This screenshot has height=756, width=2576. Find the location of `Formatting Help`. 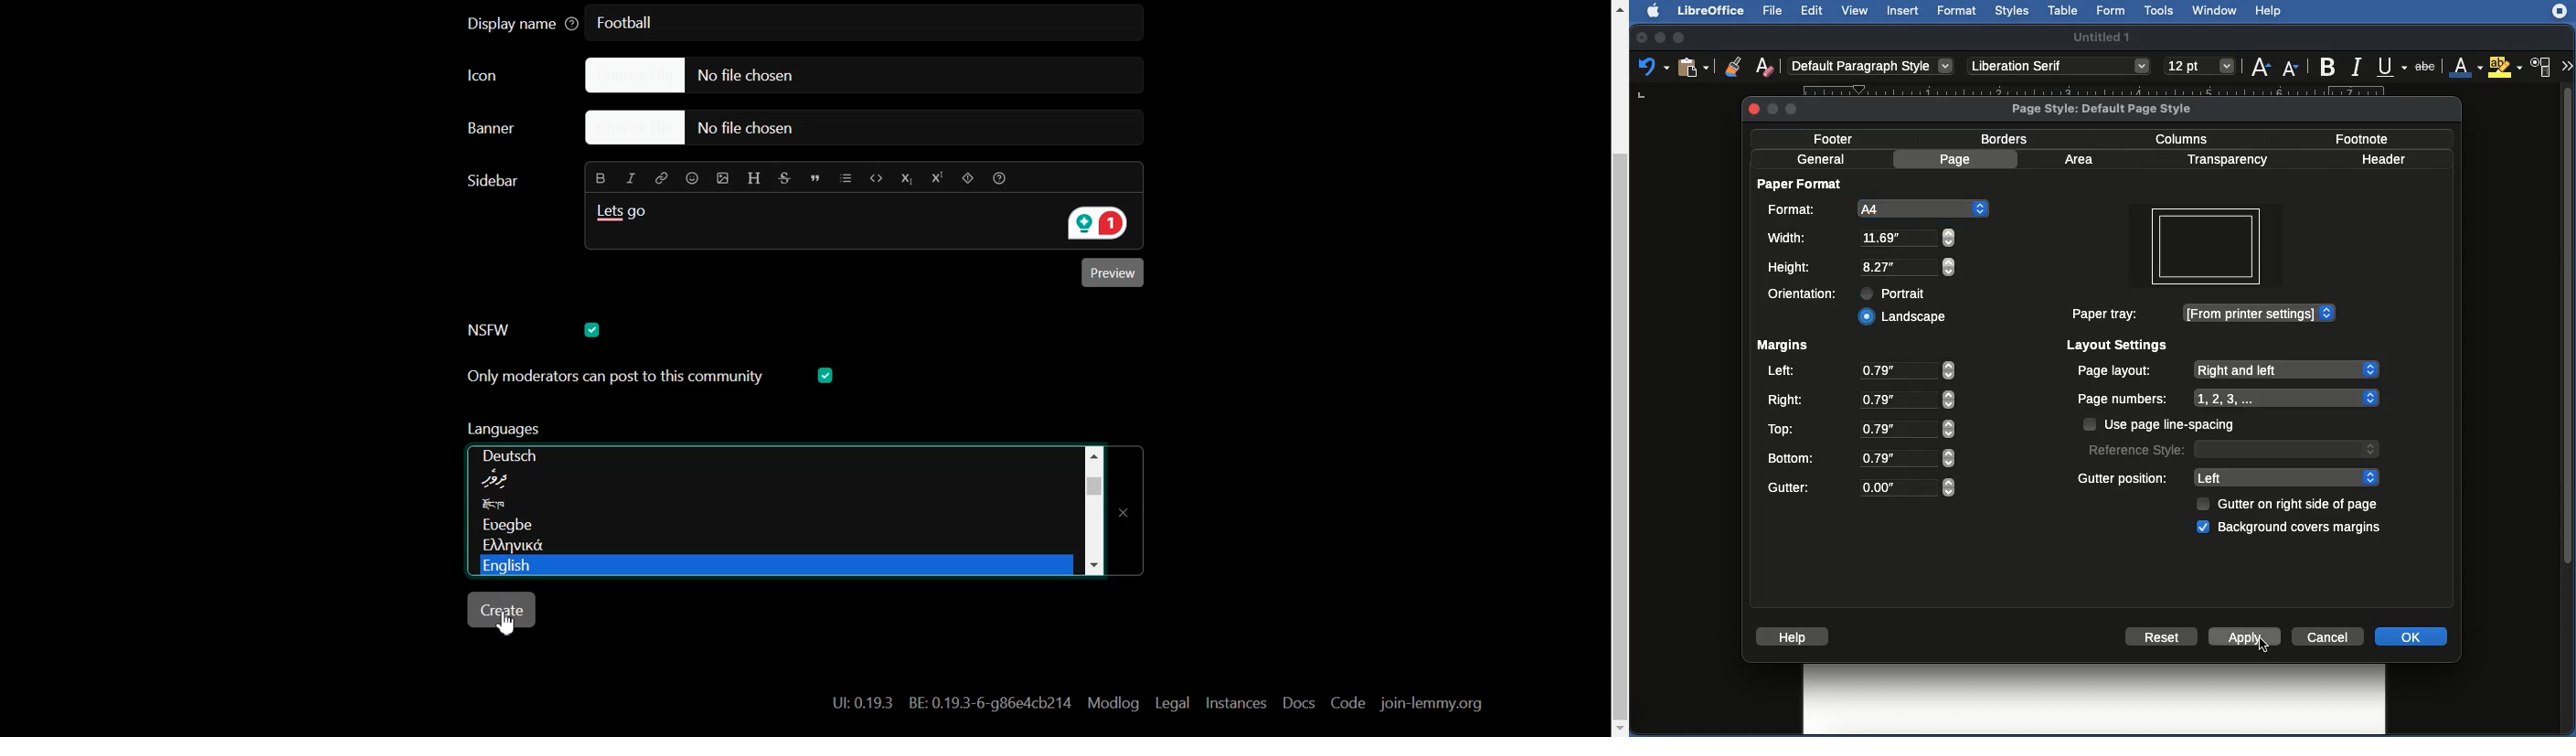

Formatting Help is located at coordinates (1005, 177).